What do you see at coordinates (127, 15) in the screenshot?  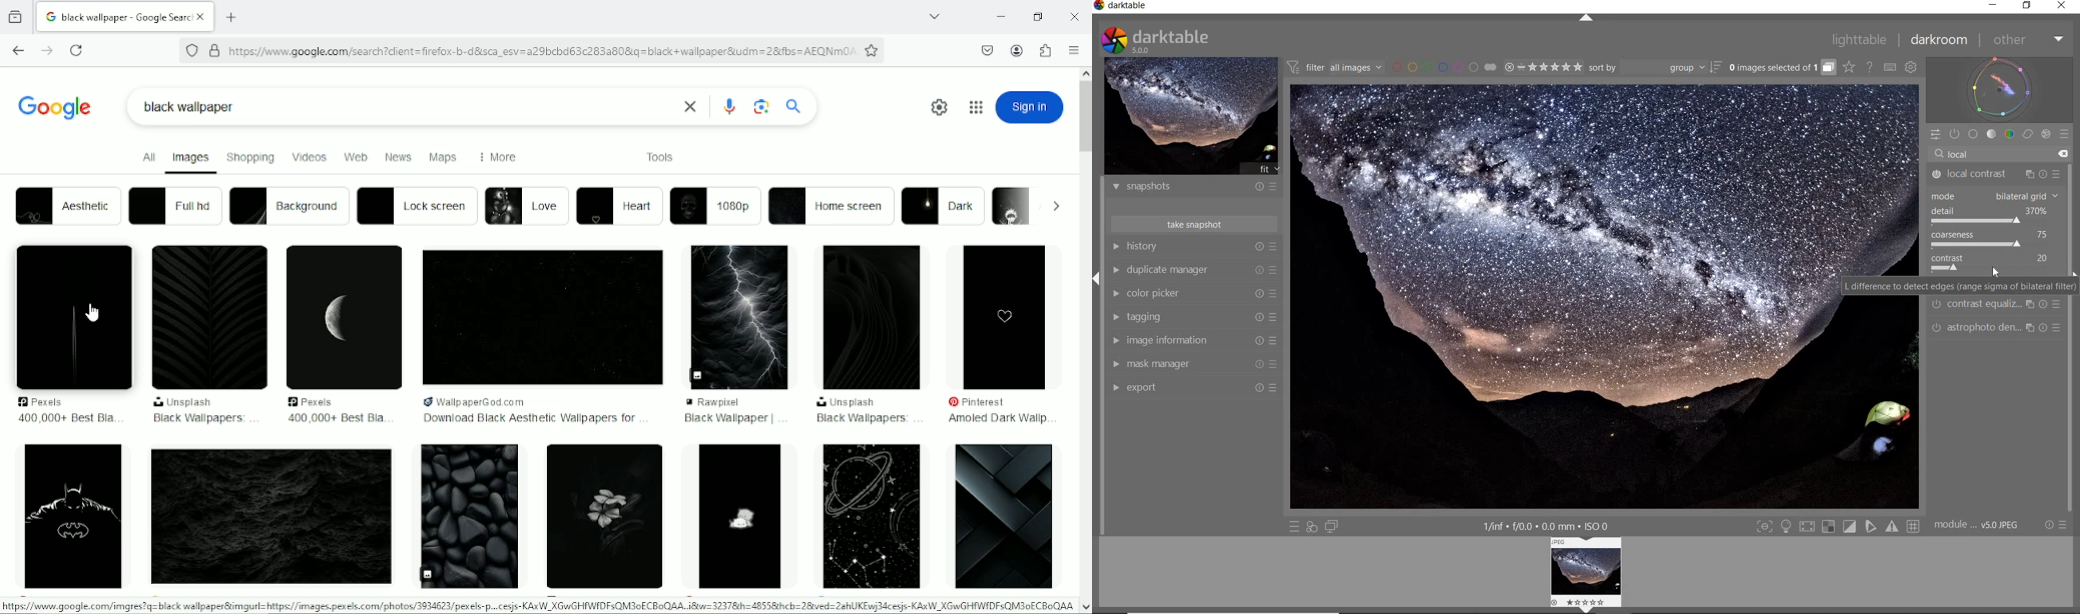 I see `black wallpaper-google search` at bounding box center [127, 15].